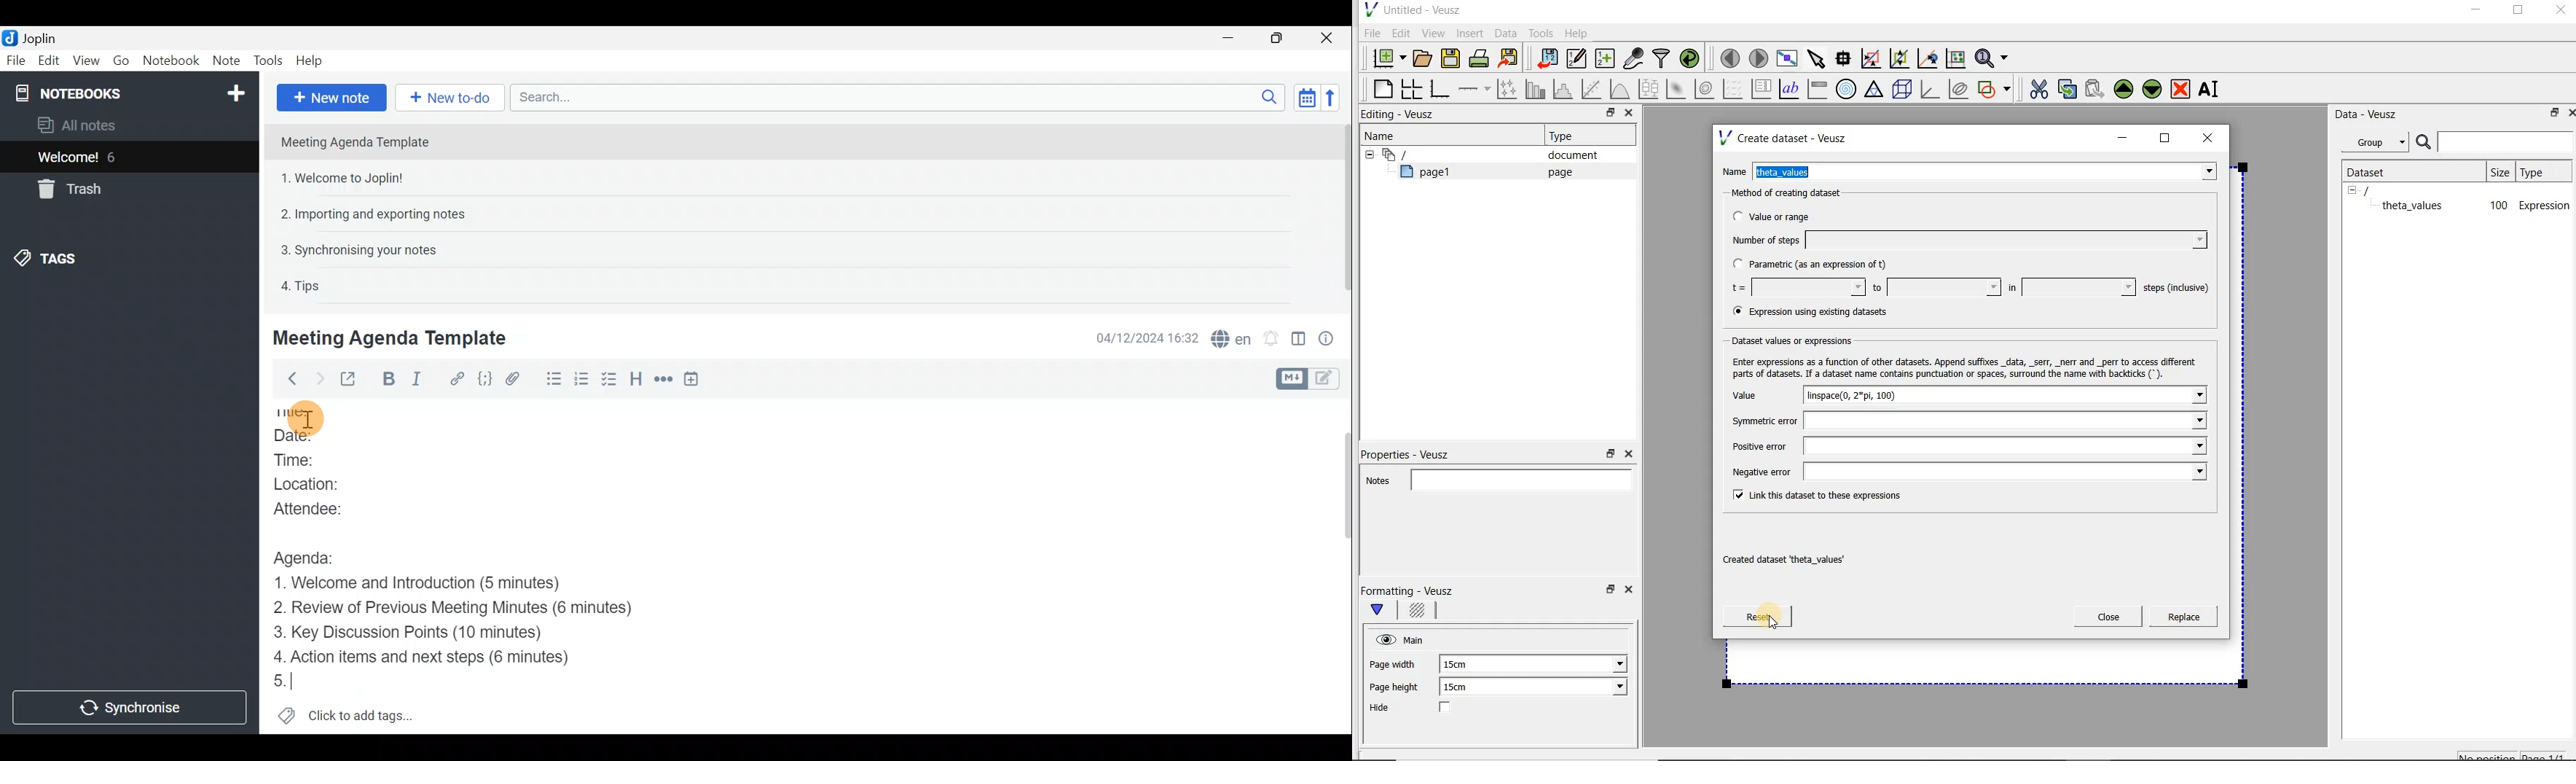 The image size is (2576, 784). I want to click on Move the selected widget down, so click(2153, 88).